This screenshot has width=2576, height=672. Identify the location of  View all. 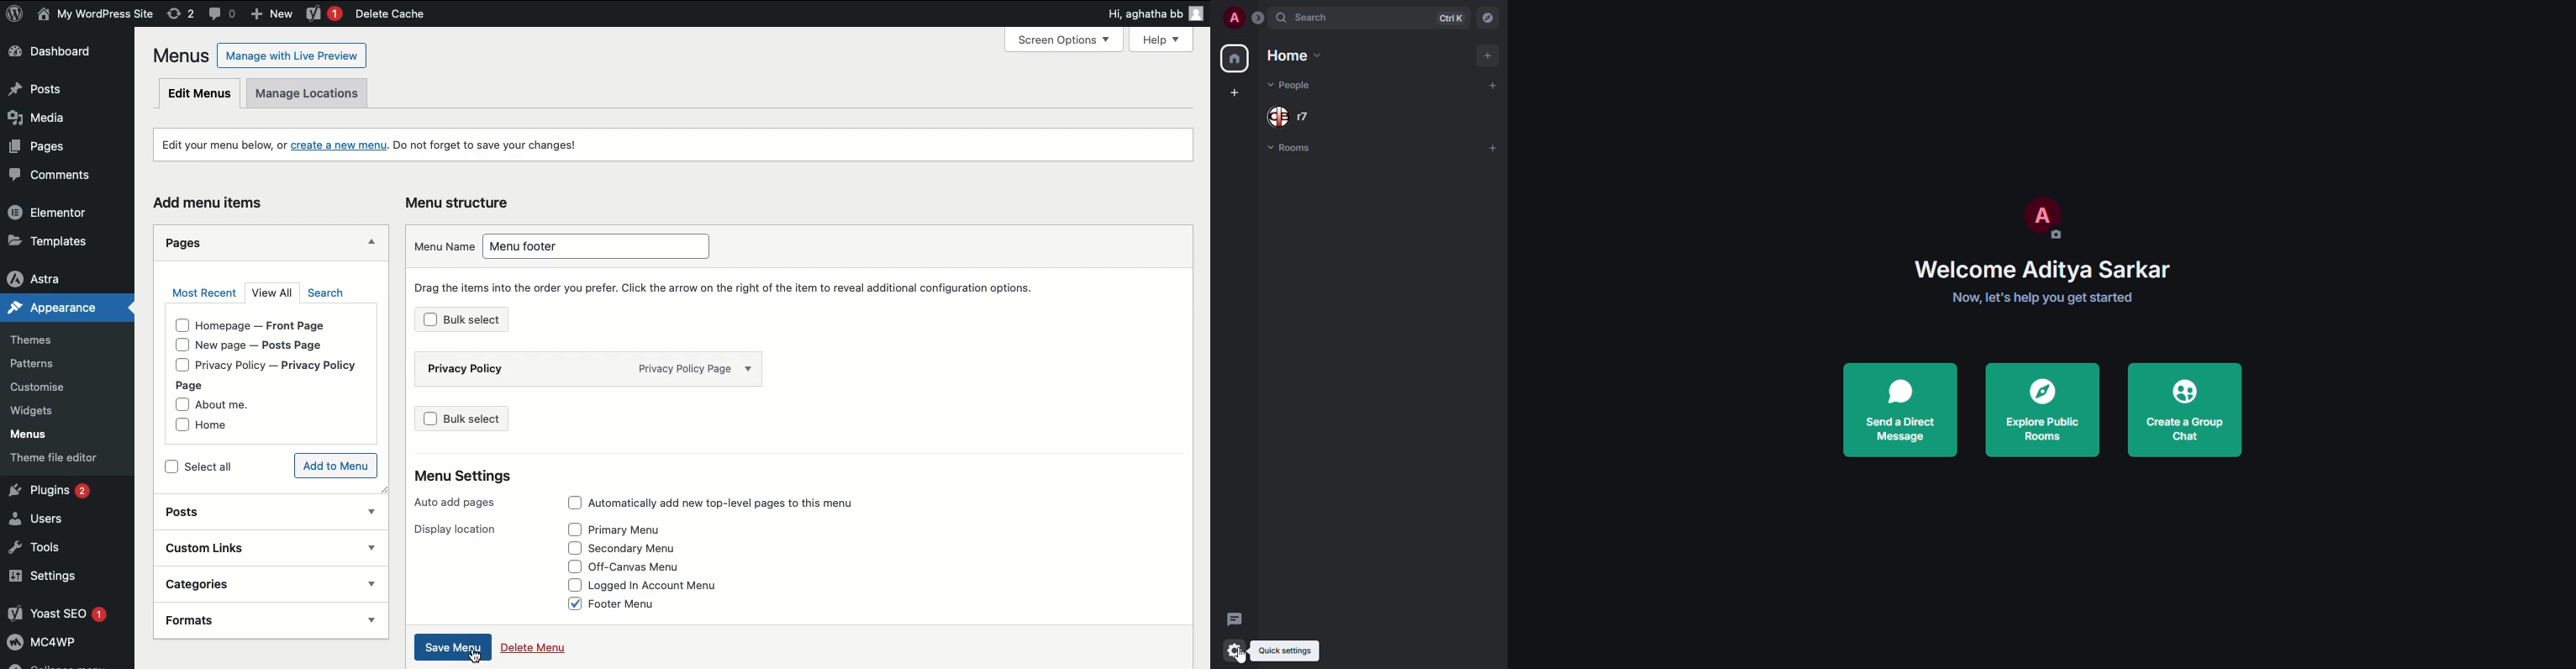
(275, 294).